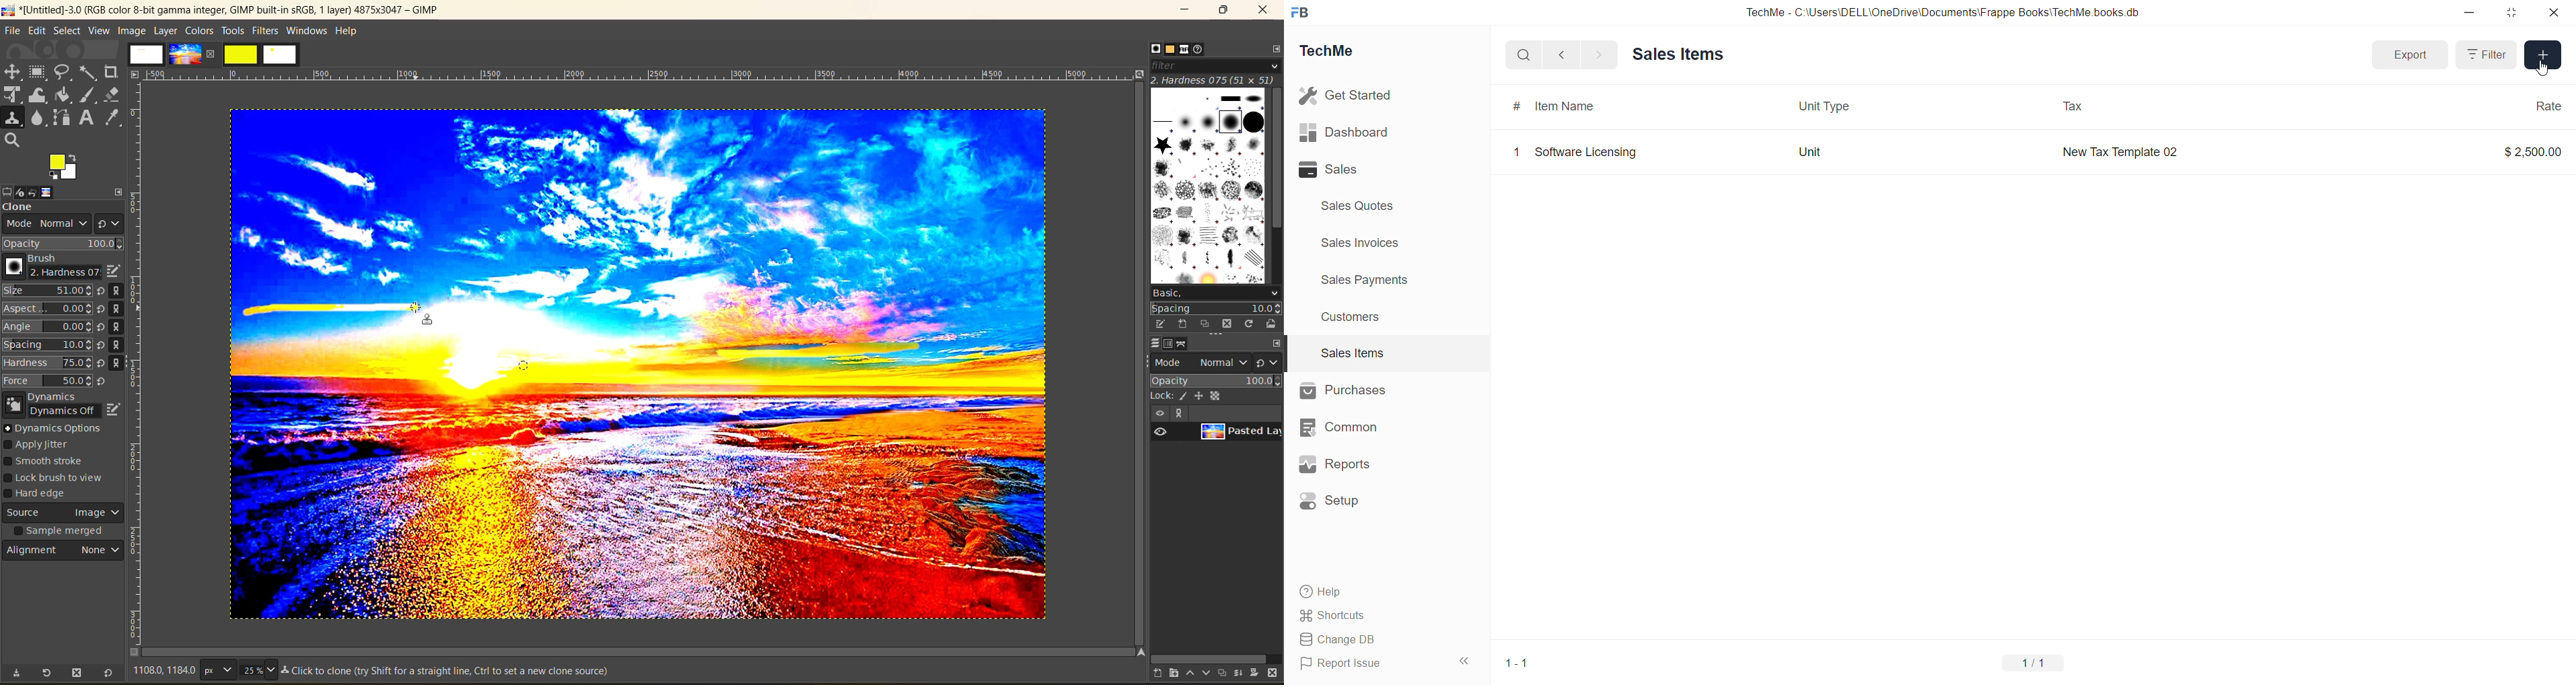  What do you see at coordinates (1516, 152) in the screenshot?
I see `1` at bounding box center [1516, 152].